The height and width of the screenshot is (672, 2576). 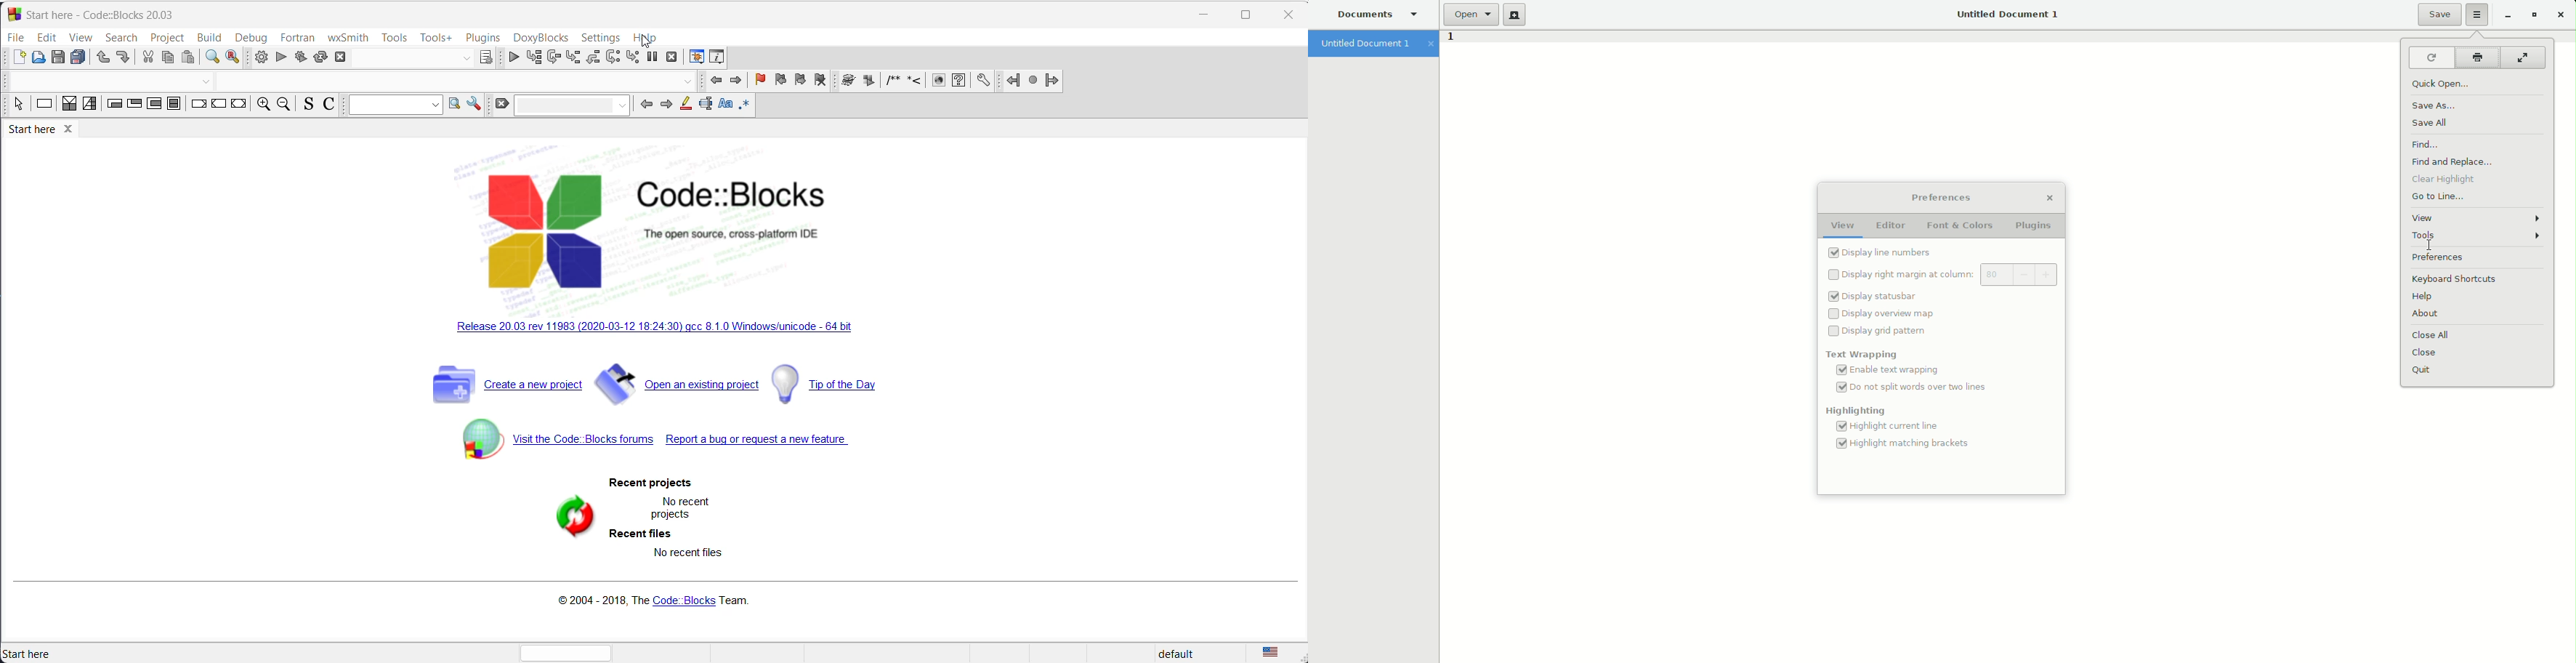 I want to click on clear, so click(x=502, y=106).